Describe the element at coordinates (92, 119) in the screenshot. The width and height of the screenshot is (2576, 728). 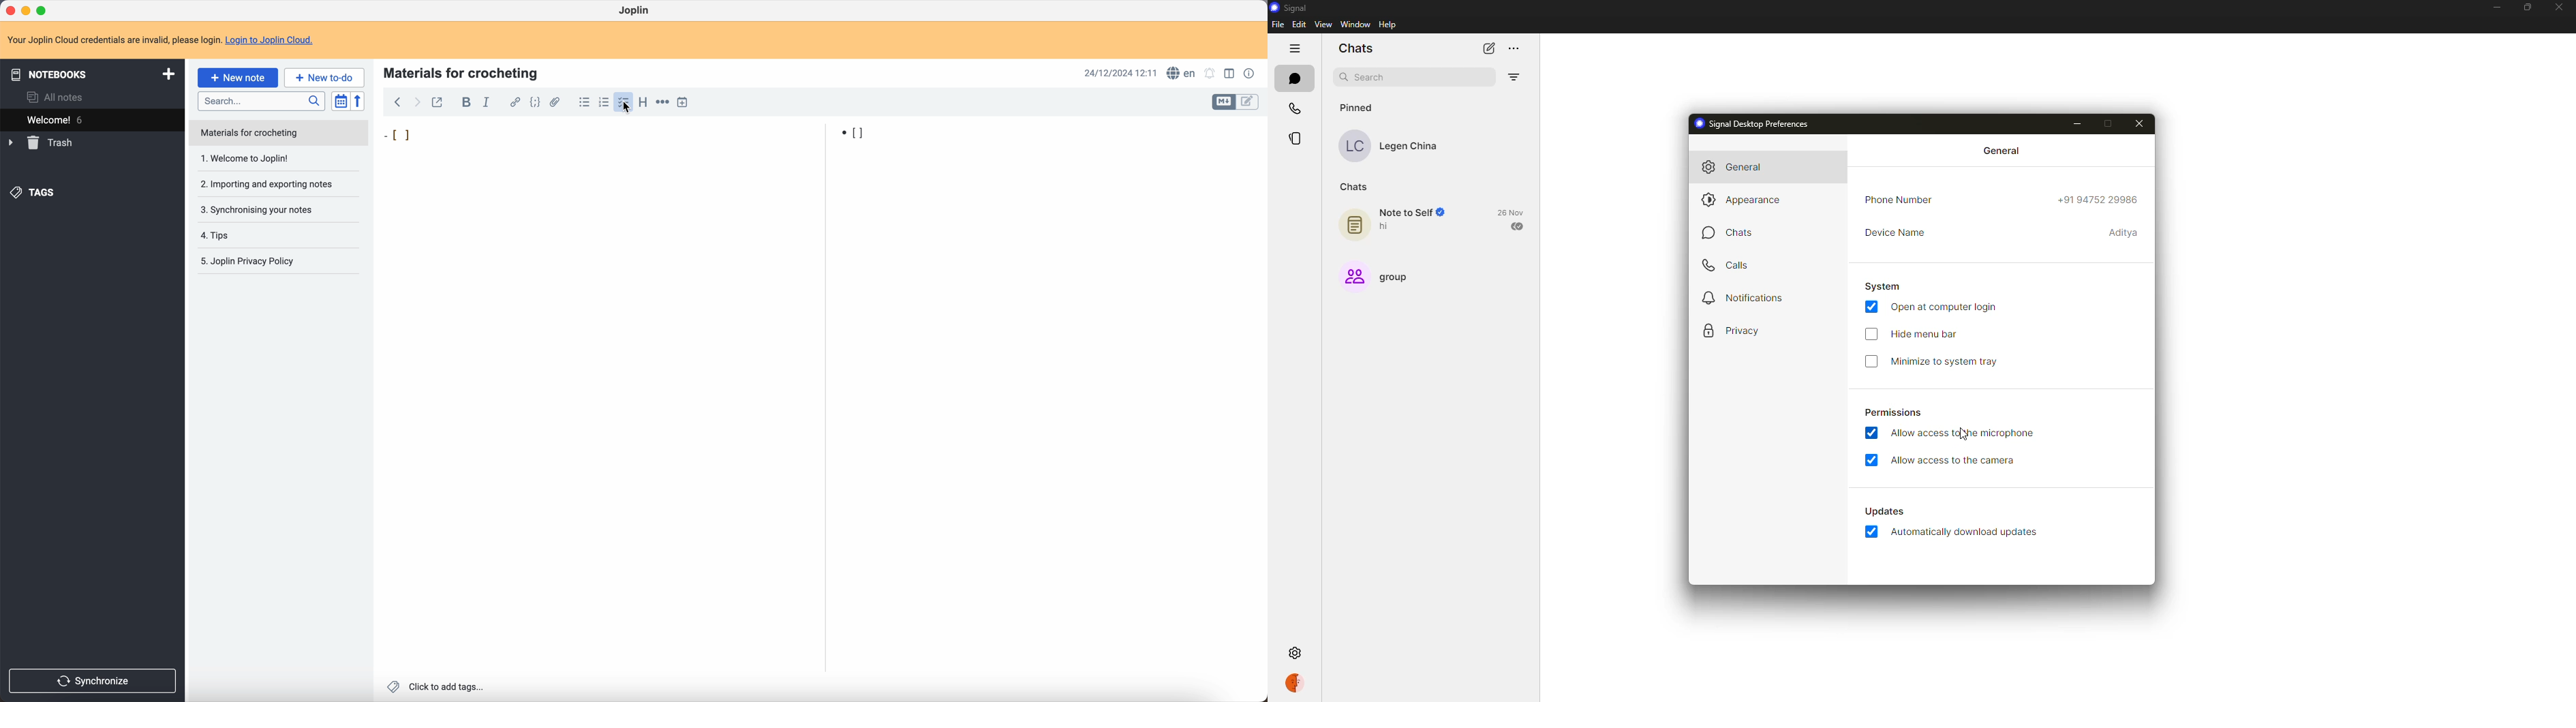
I see `welcome` at that location.